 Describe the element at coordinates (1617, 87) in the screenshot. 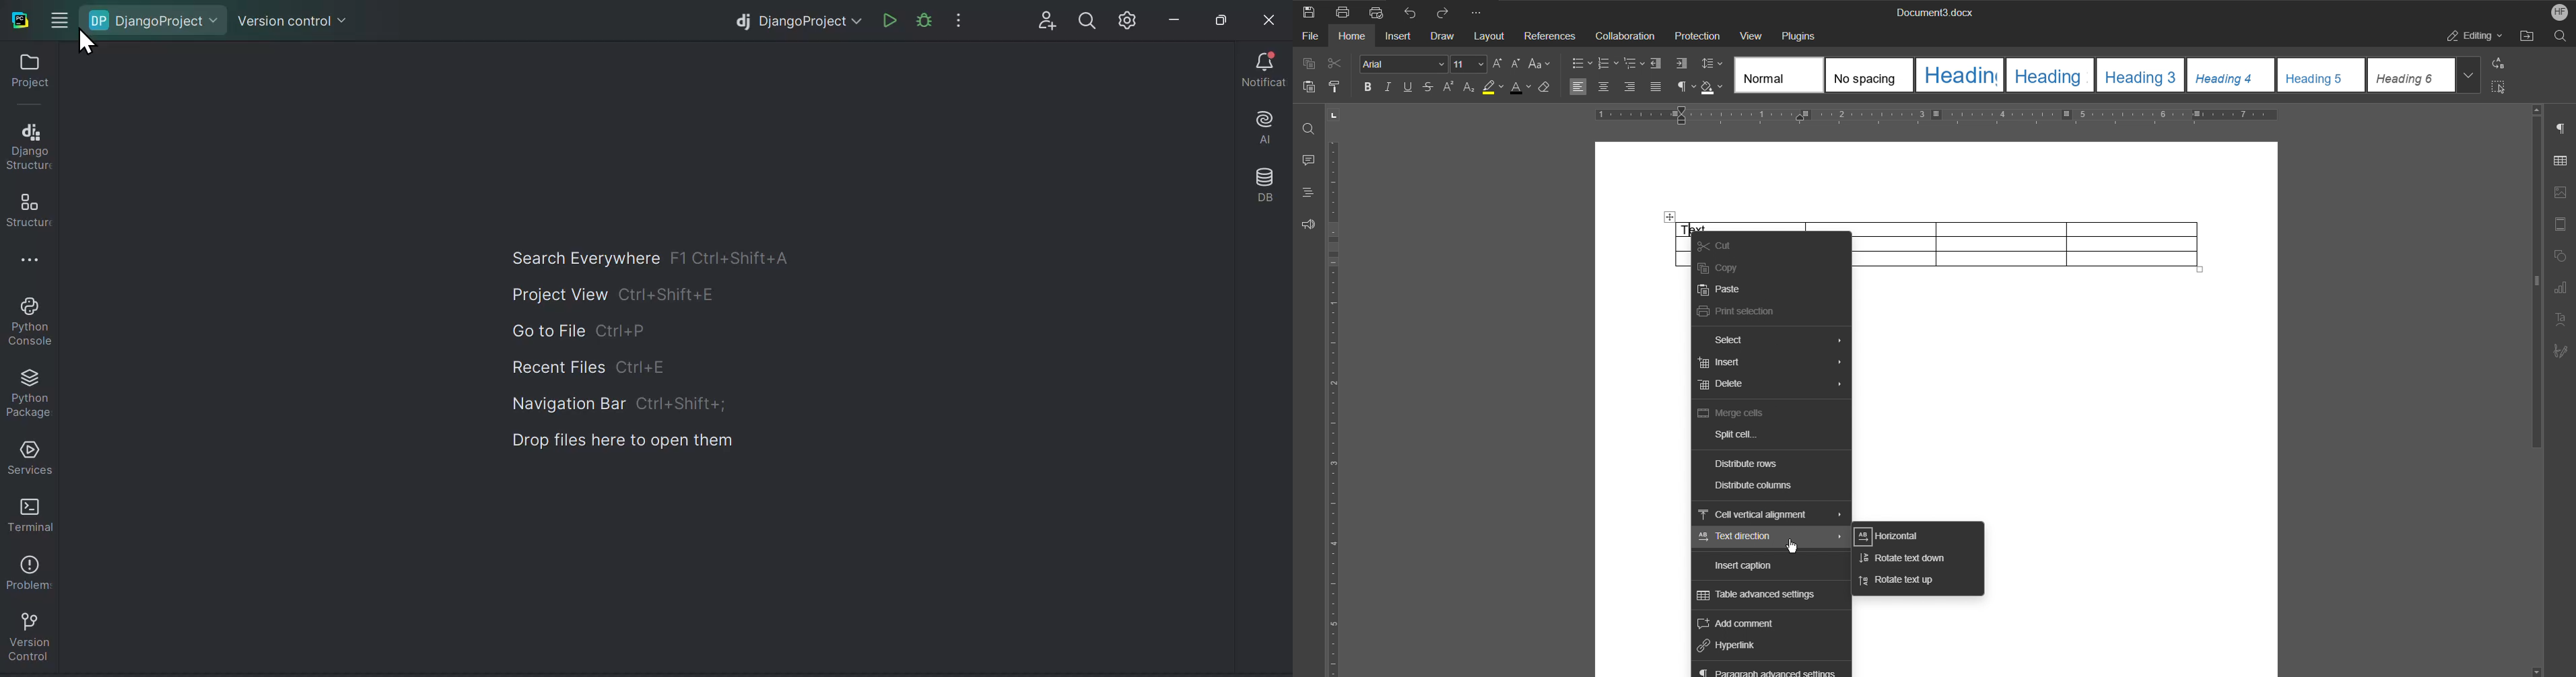

I see `Alignments` at that location.